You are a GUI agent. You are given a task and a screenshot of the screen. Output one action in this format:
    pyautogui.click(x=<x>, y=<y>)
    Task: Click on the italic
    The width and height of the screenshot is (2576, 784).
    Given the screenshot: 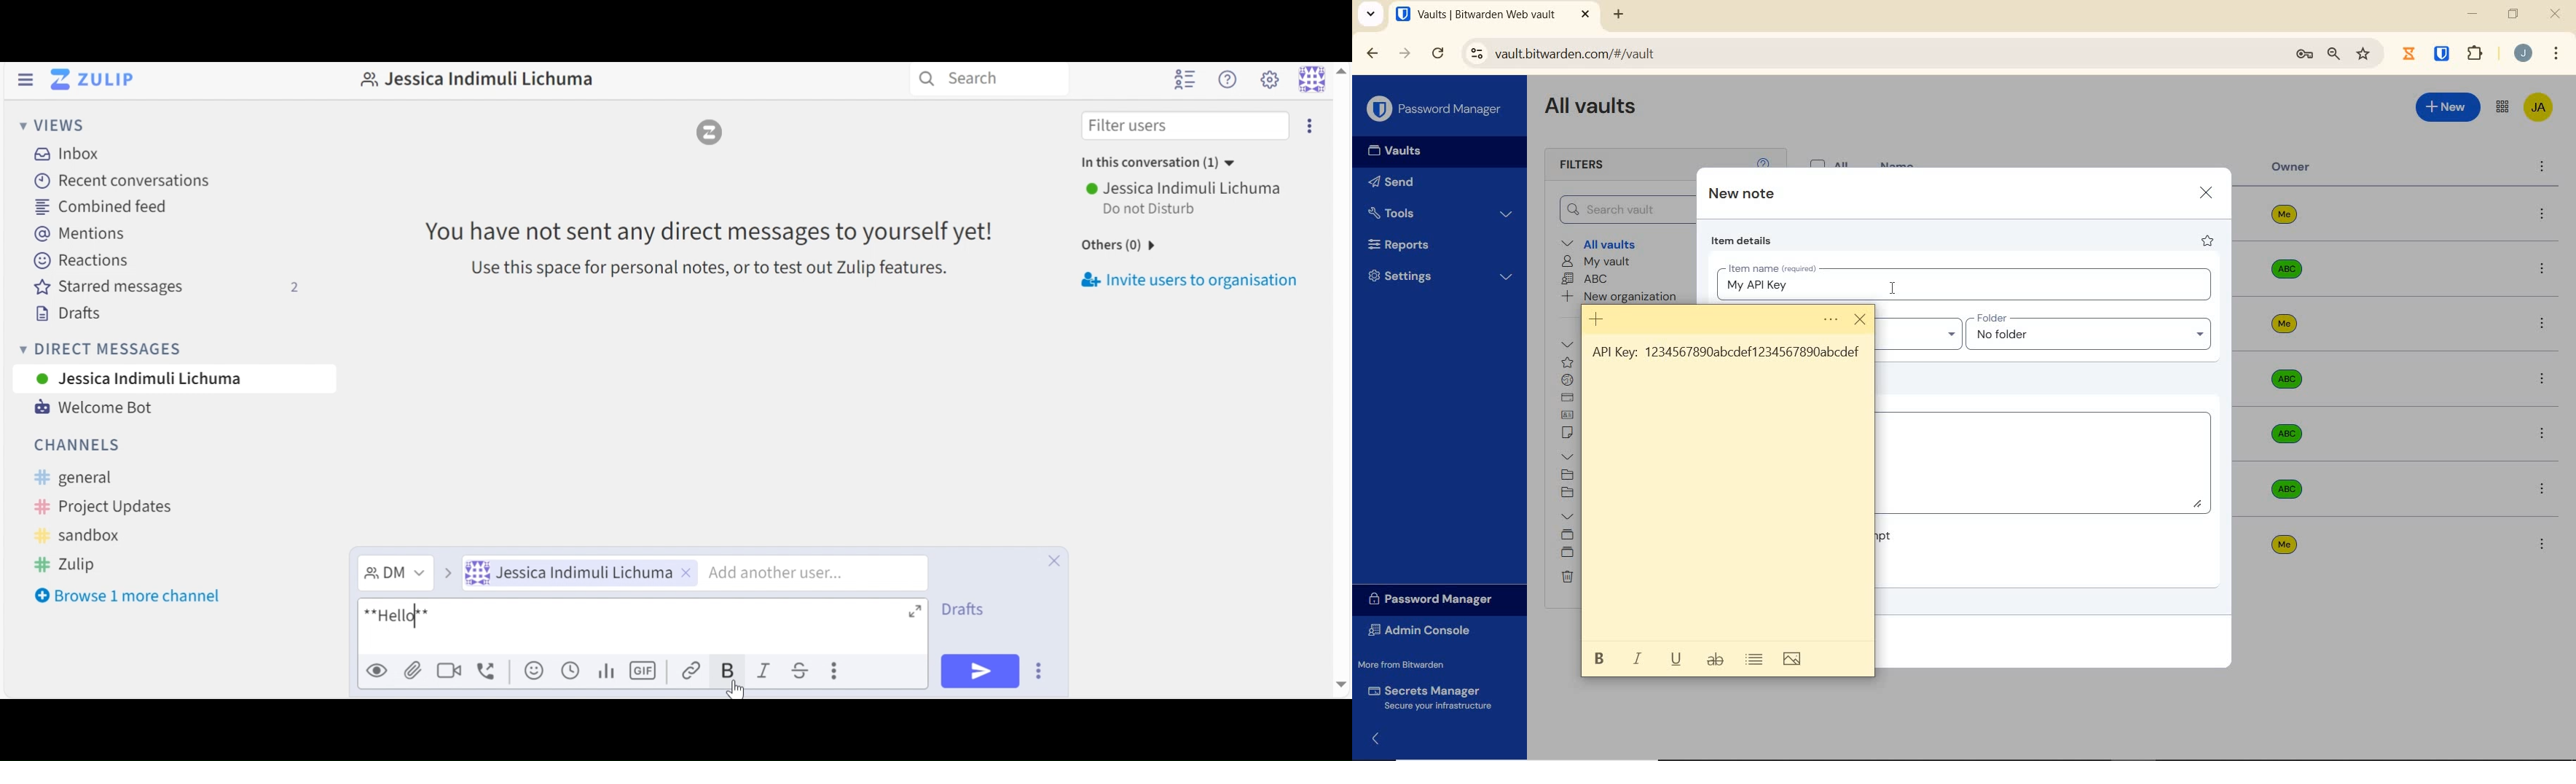 What is the action you would take?
    pyautogui.click(x=1637, y=660)
    